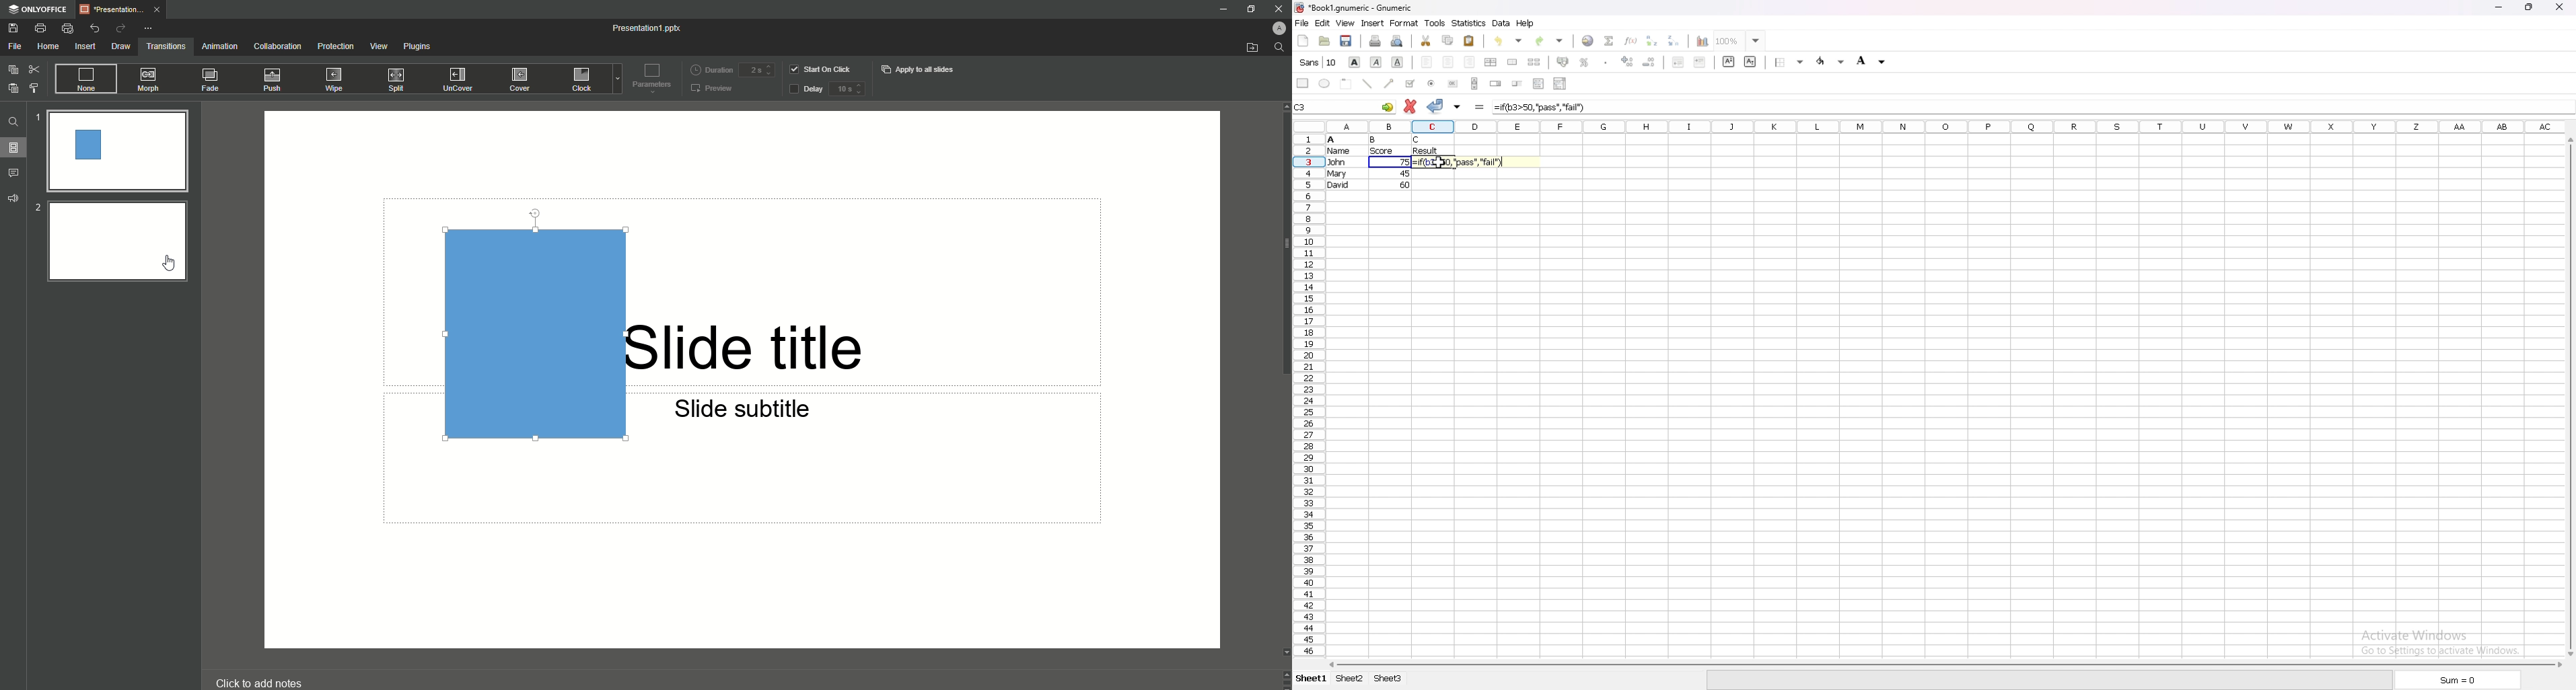 Image resolution: width=2576 pixels, height=700 pixels. What do you see at coordinates (1383, 151) in the screenshot?
I see `score` at bounding box center [1383, 151].